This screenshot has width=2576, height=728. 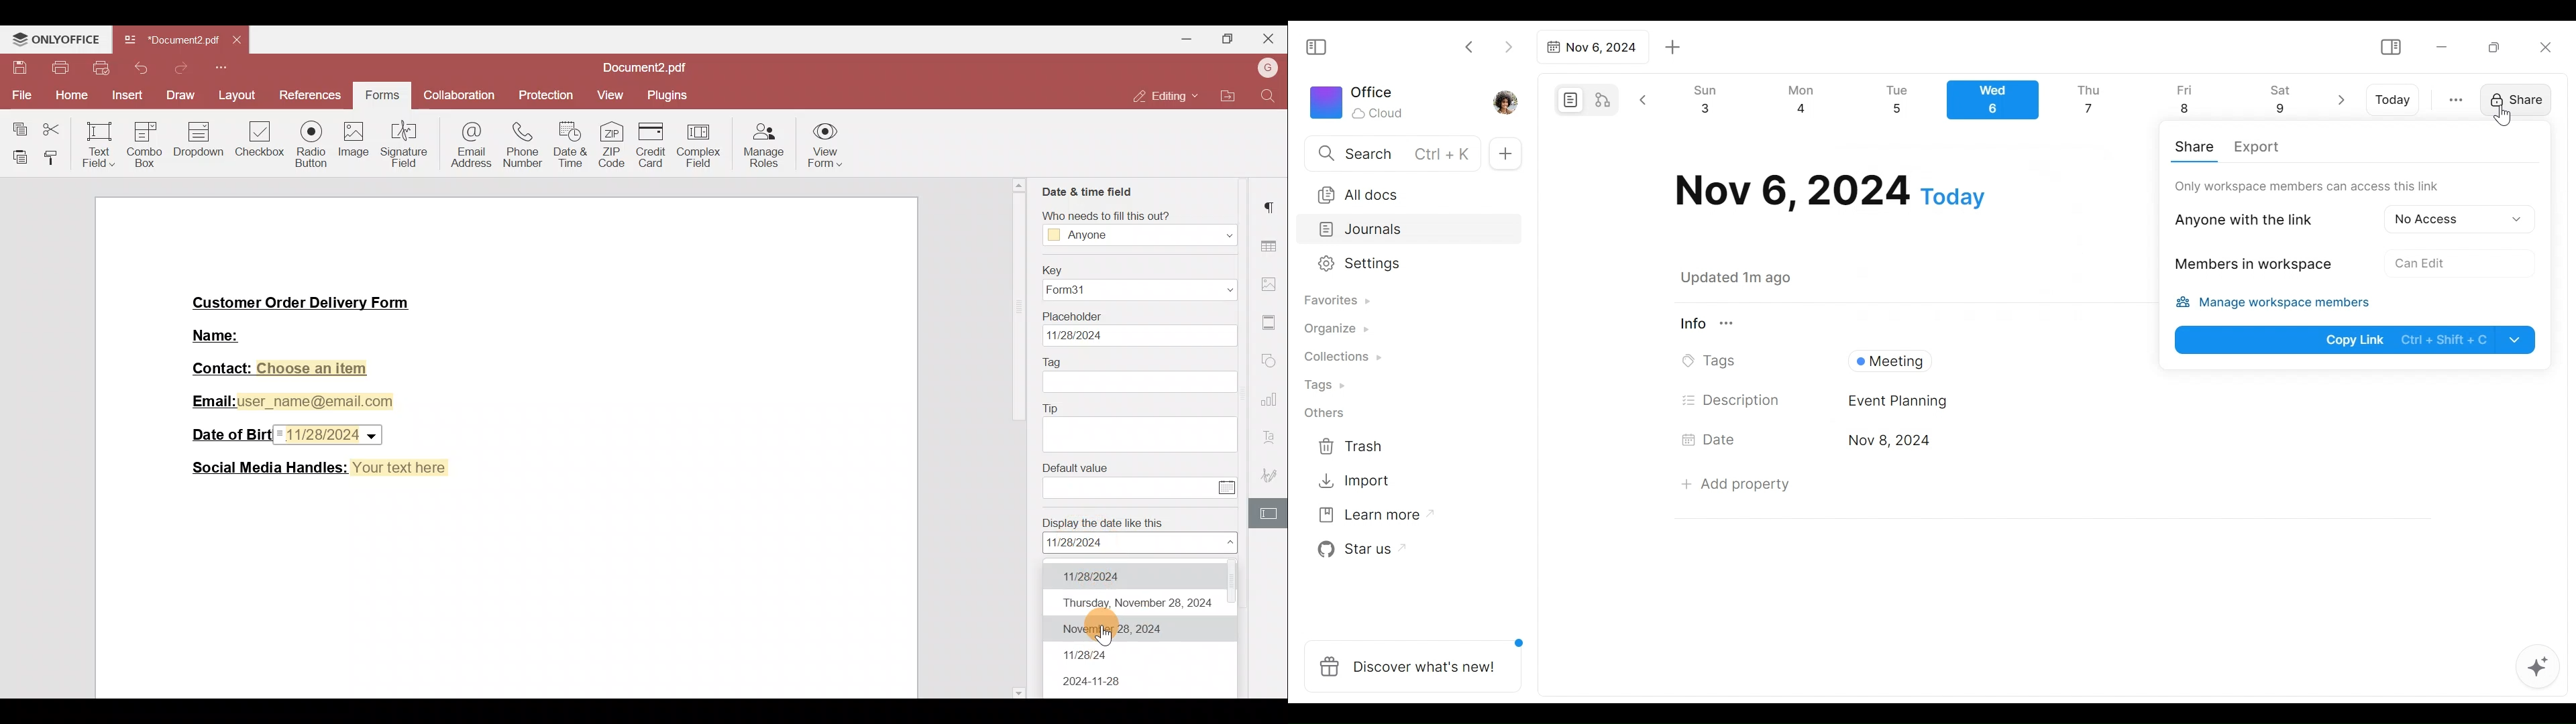 I want to click on Print file, so click(x=56, y=68).